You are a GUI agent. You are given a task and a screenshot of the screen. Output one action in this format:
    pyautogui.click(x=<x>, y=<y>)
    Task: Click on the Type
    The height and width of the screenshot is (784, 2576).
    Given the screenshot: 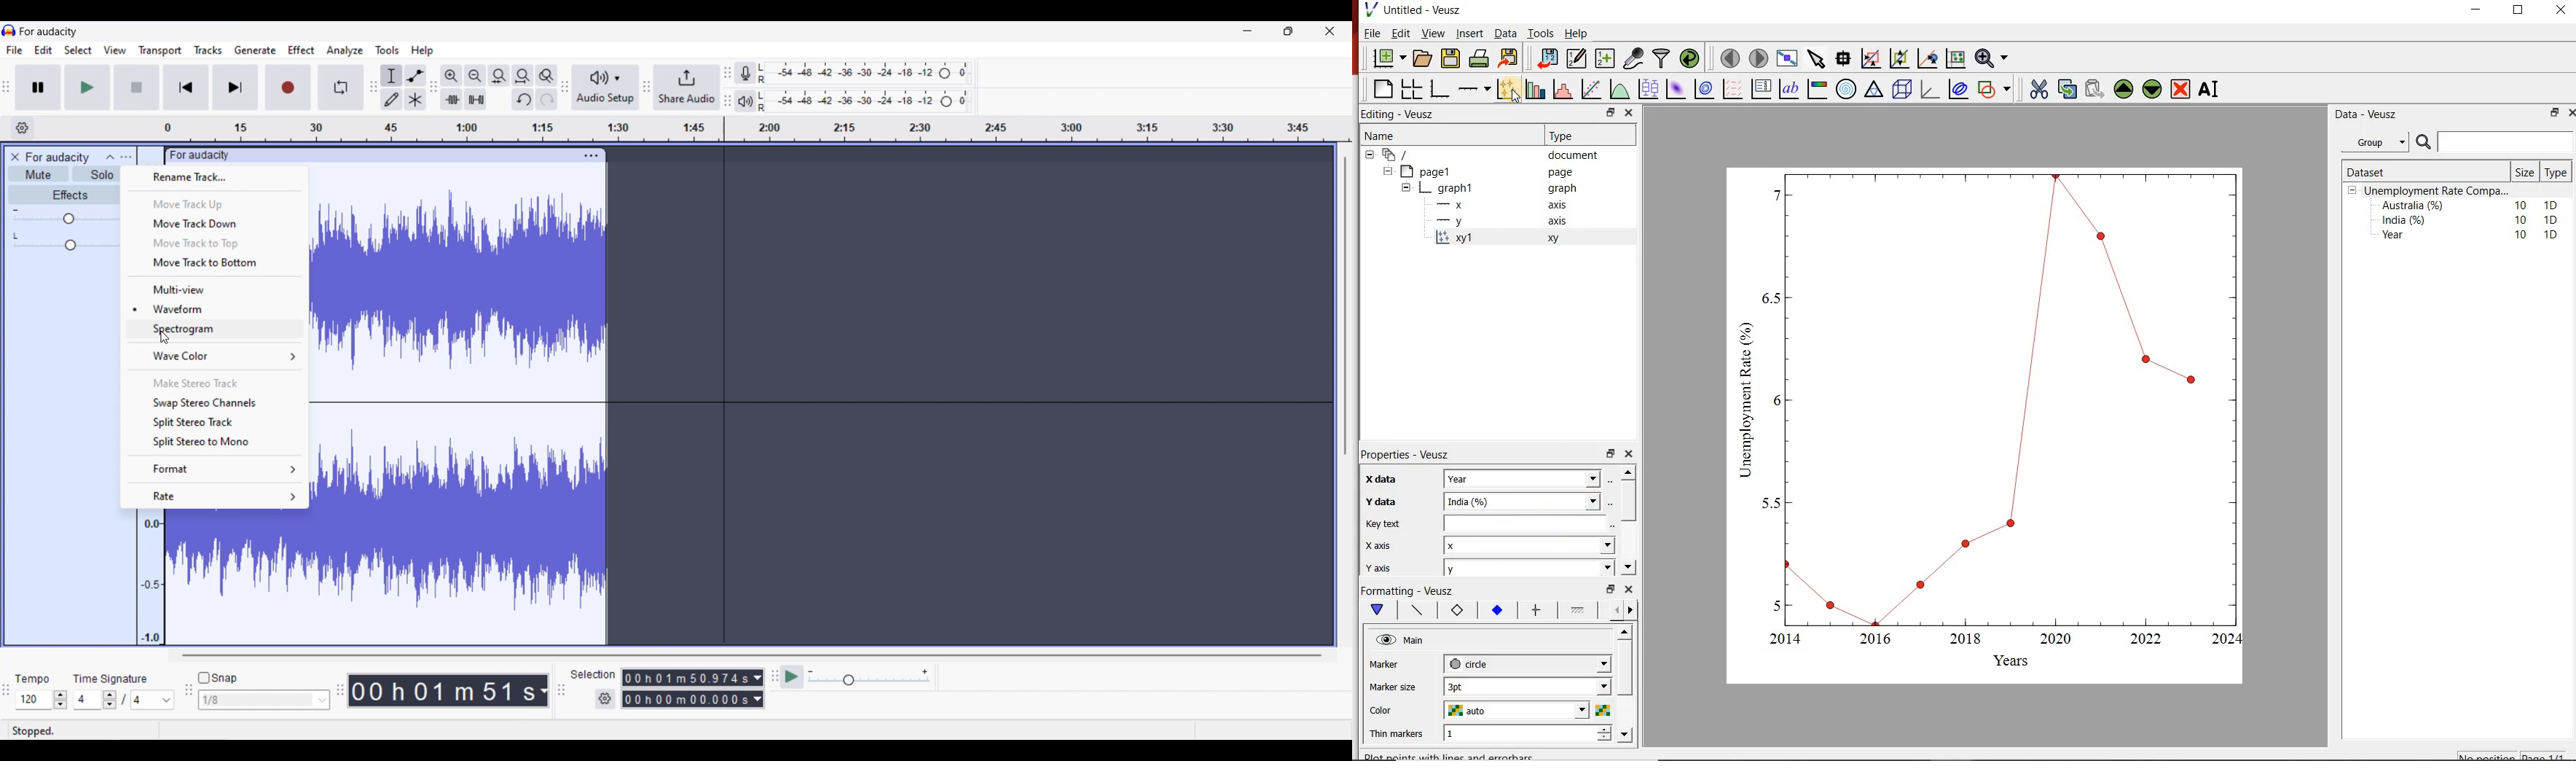 What is the action you would take?
    pyautogui.click(x=2555, y=173)
    